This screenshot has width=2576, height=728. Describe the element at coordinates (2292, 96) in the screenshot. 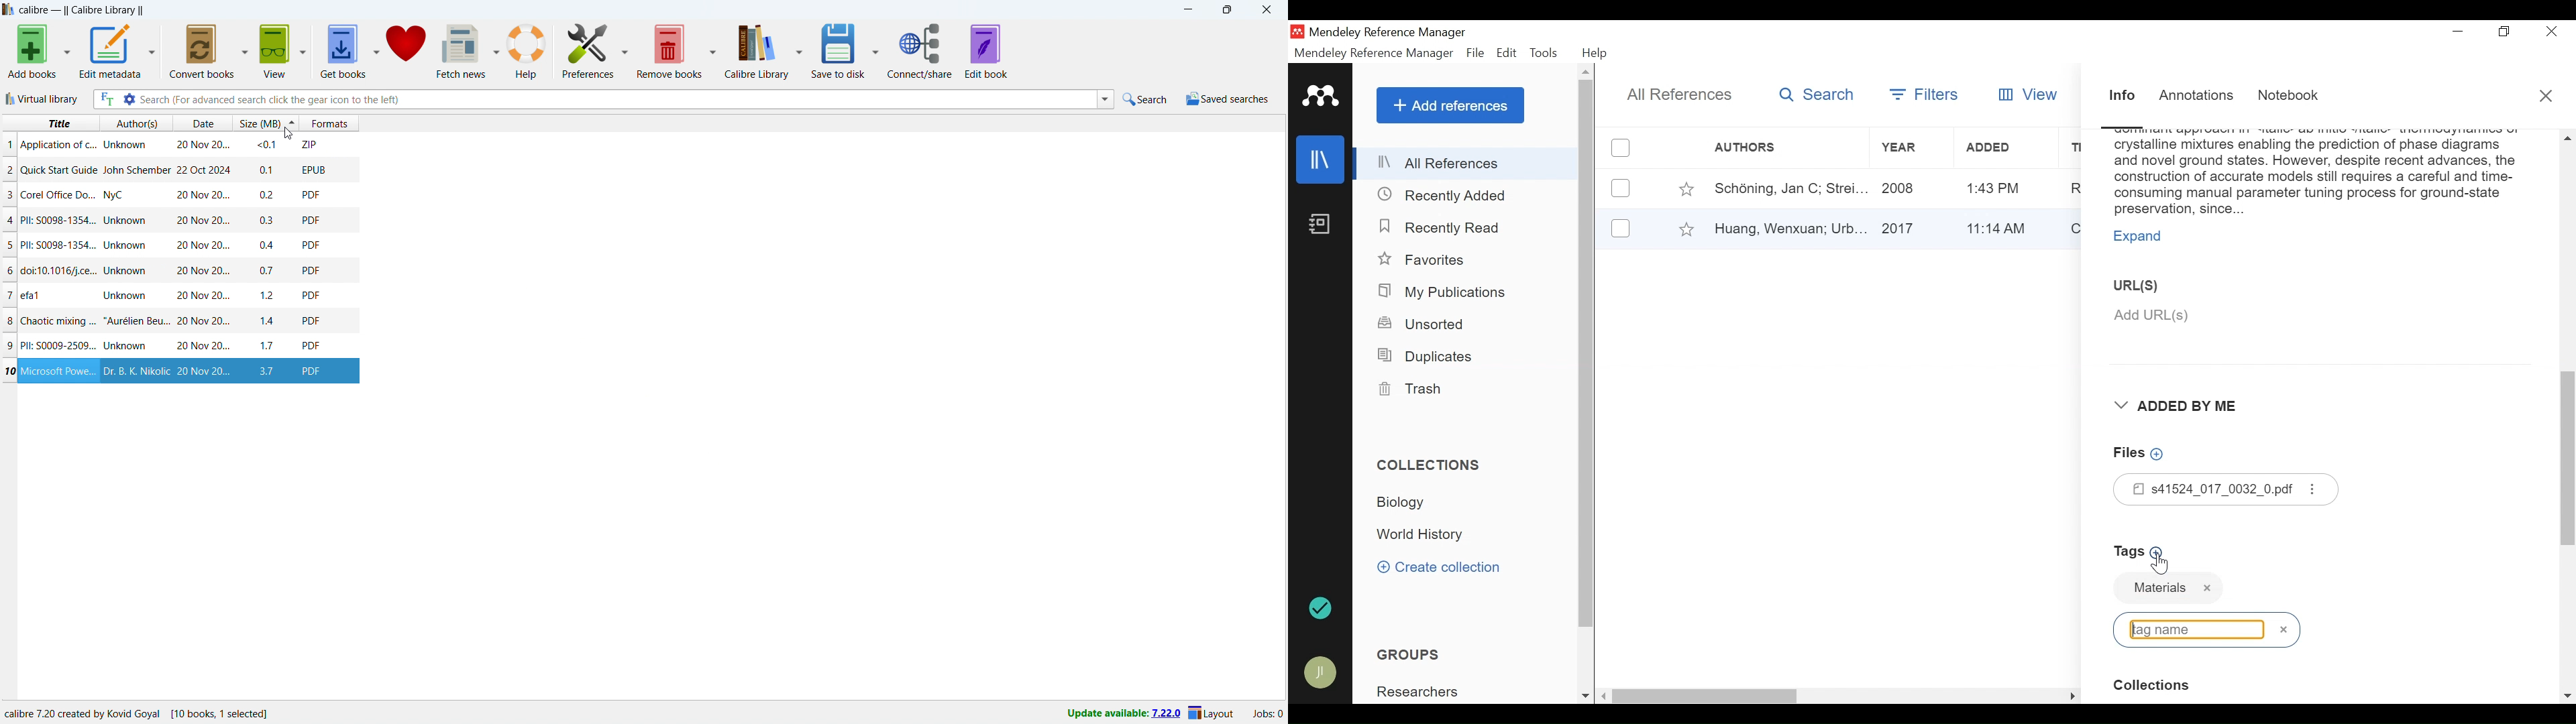

I see `Notebook` at that location.